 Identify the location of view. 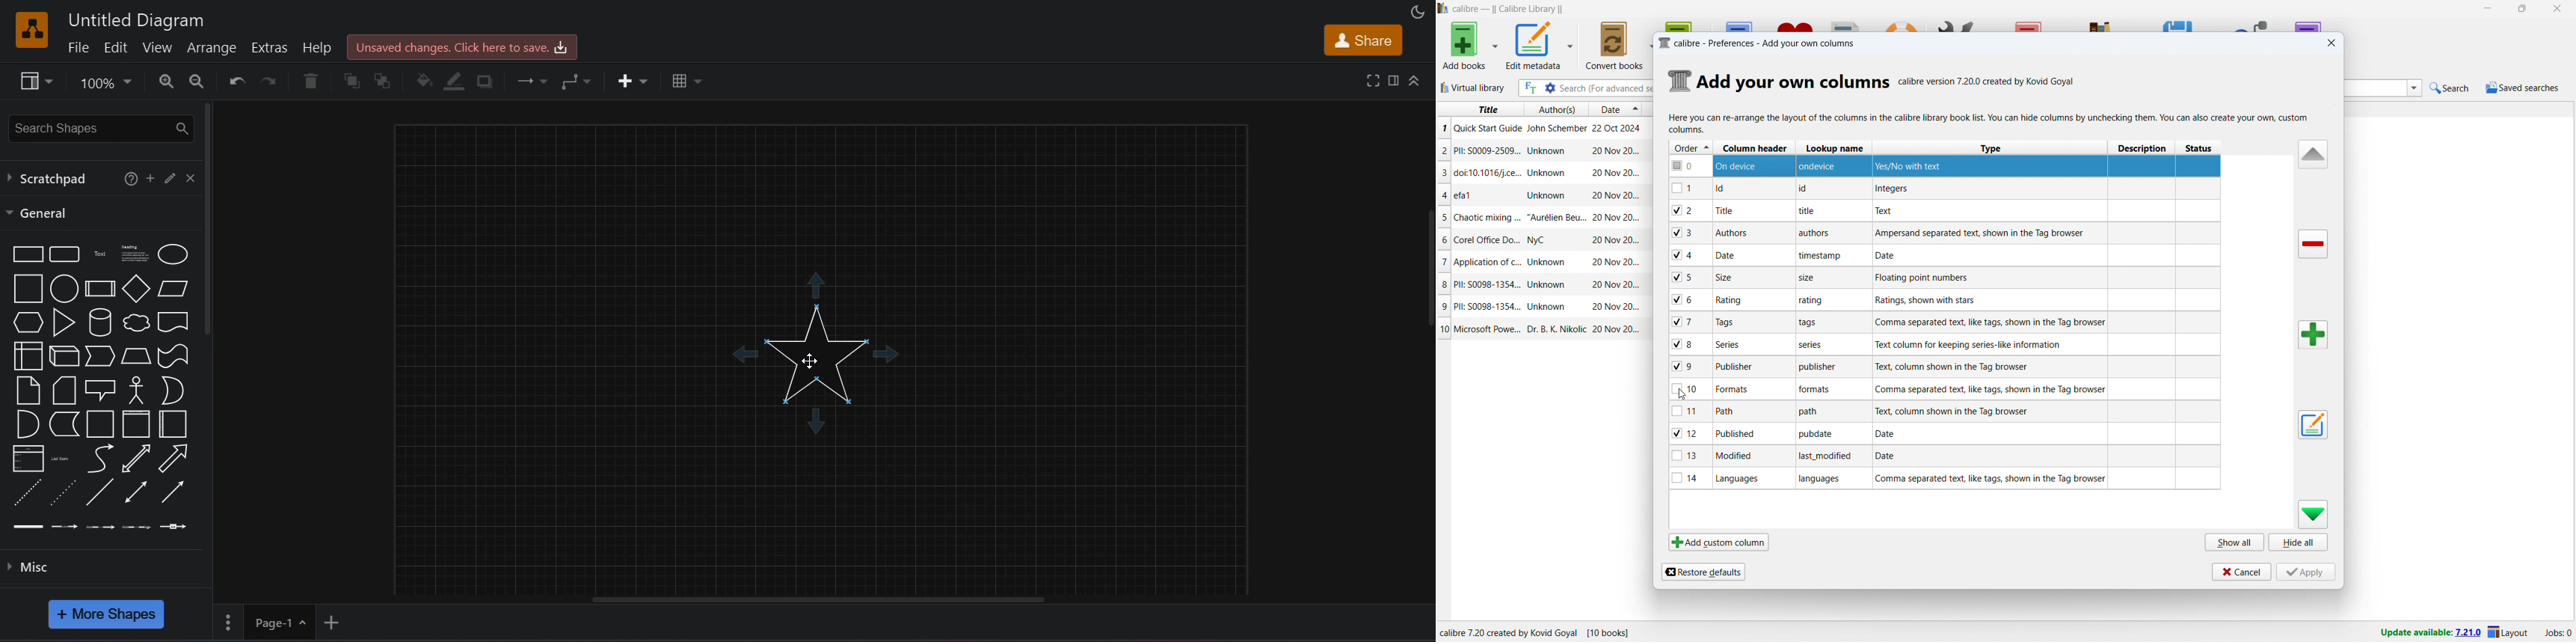
(162, 46).